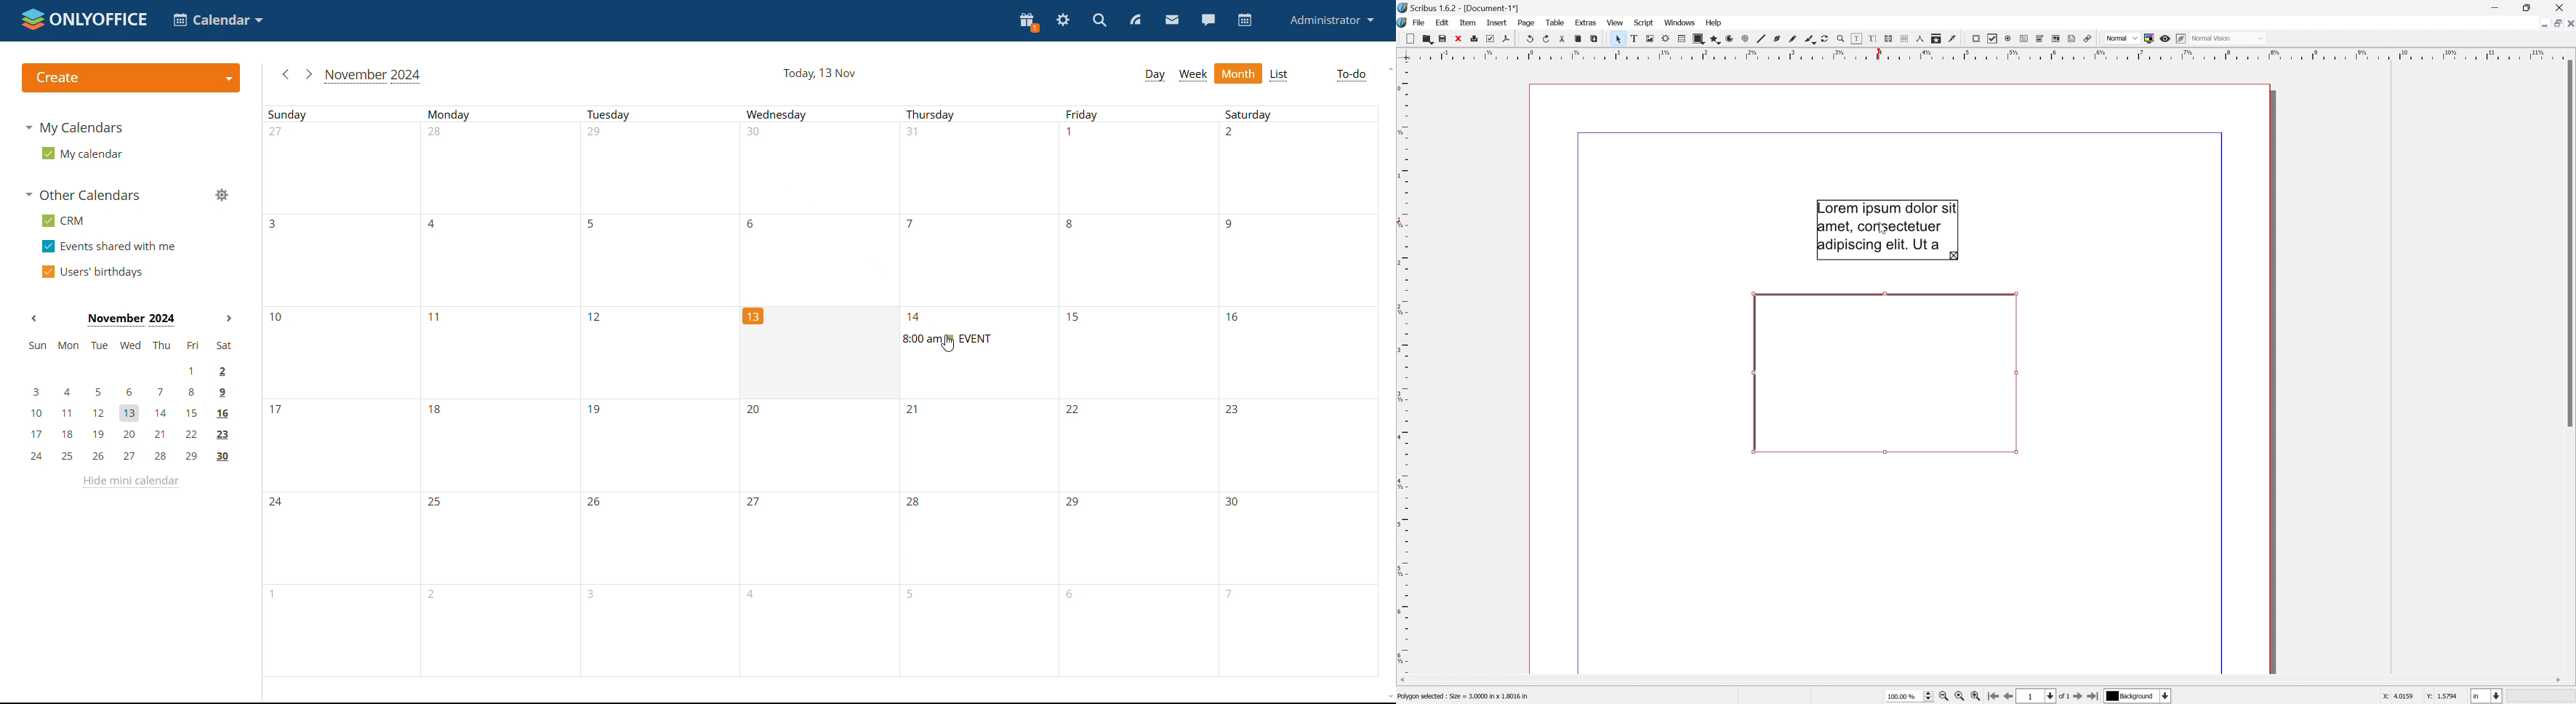 The width and height of the screenshot is (2576, 728). I want to click on Scroll bar, so click(2569, 245).